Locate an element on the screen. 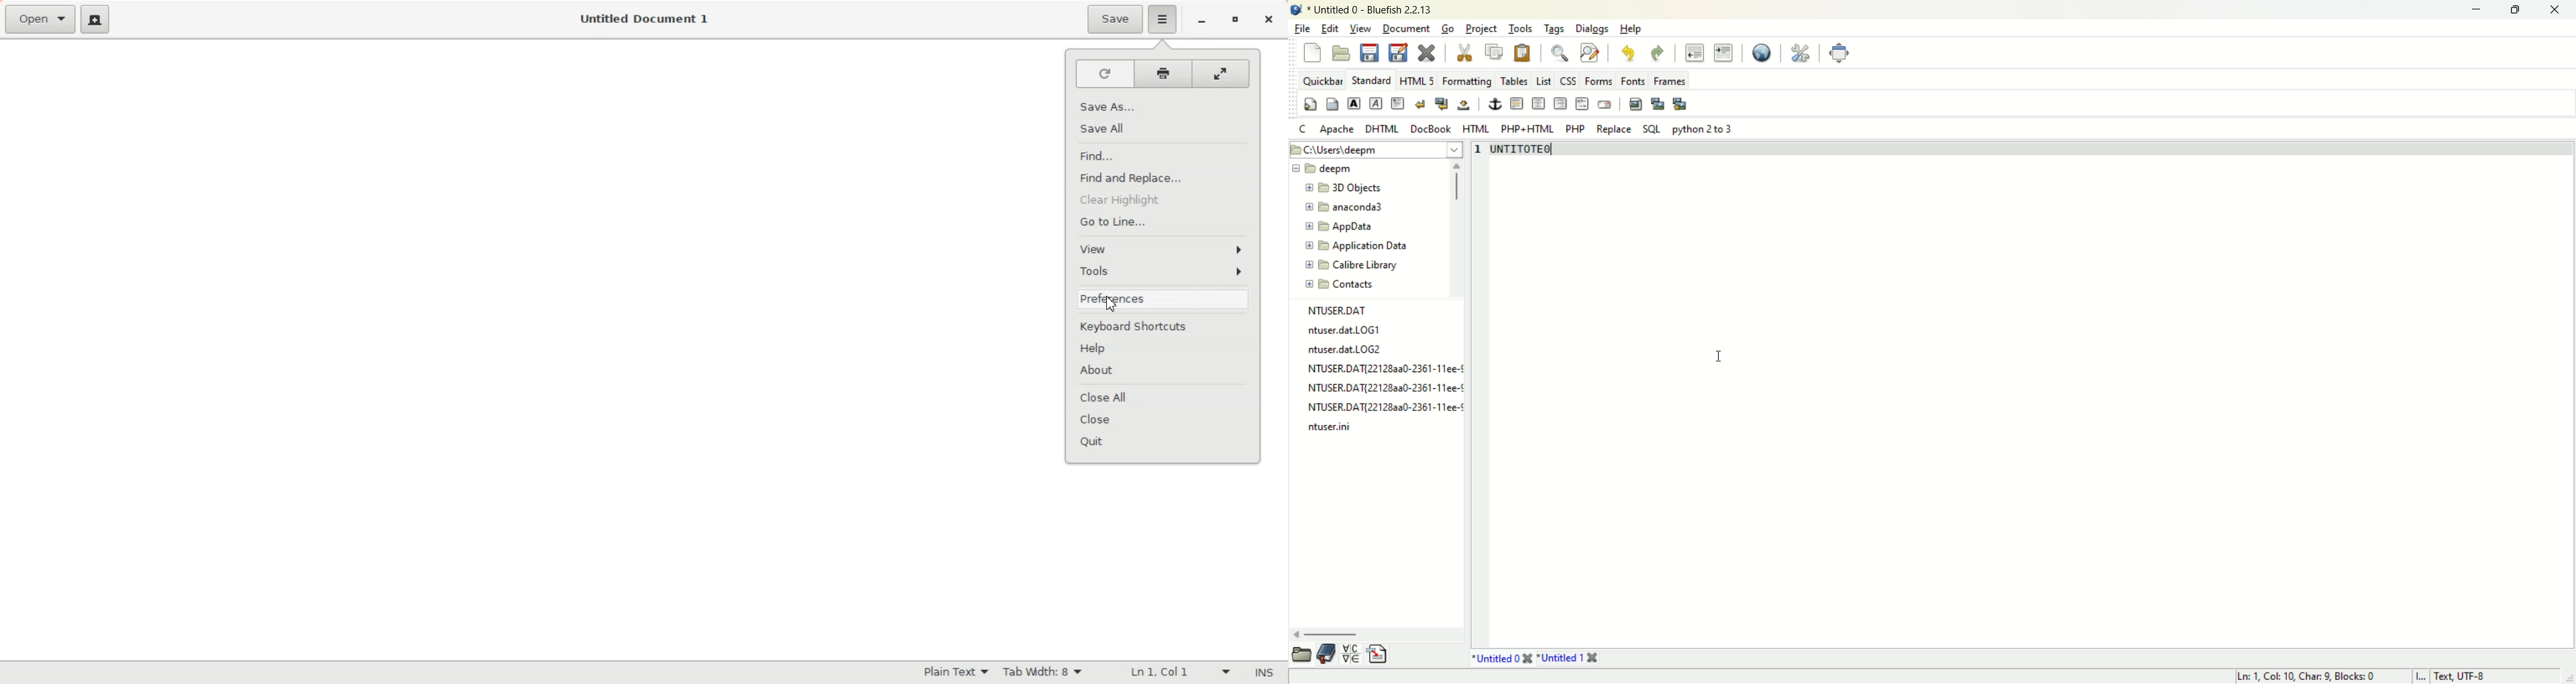 The height and width of the screenshot is (700, 2576). python 2 to 3 is located at coordinates (1704, 129).